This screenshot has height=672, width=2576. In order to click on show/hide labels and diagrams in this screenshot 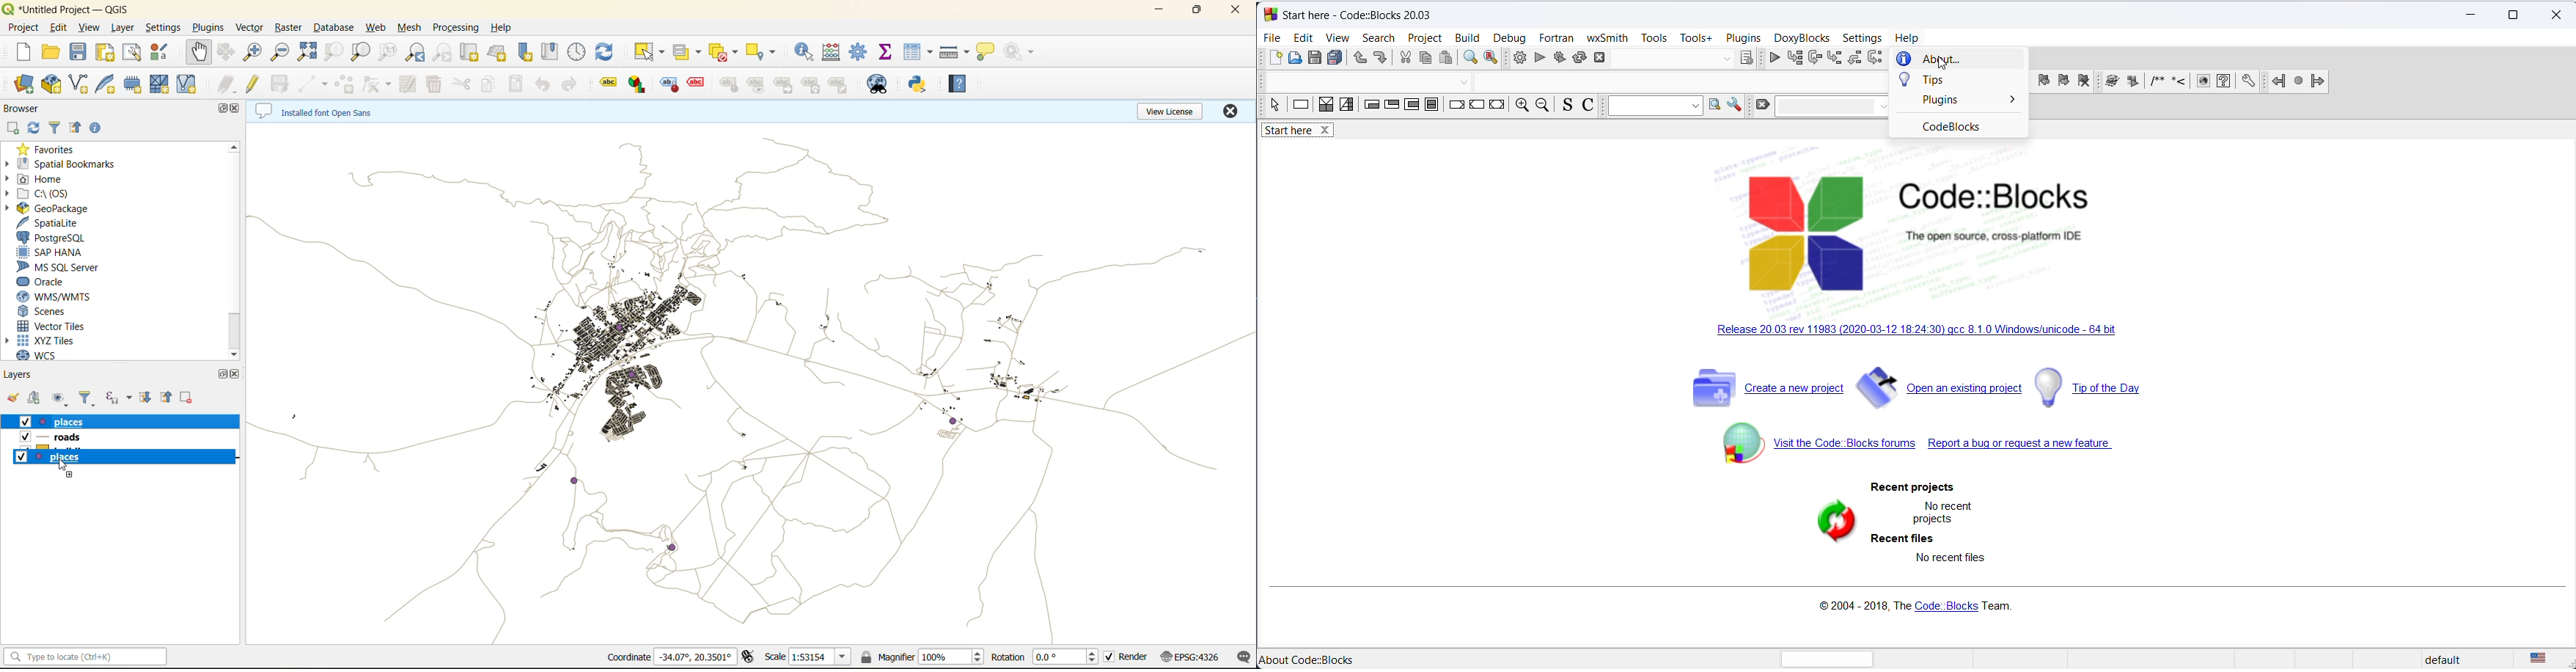, I will do `click(759, 84)`.